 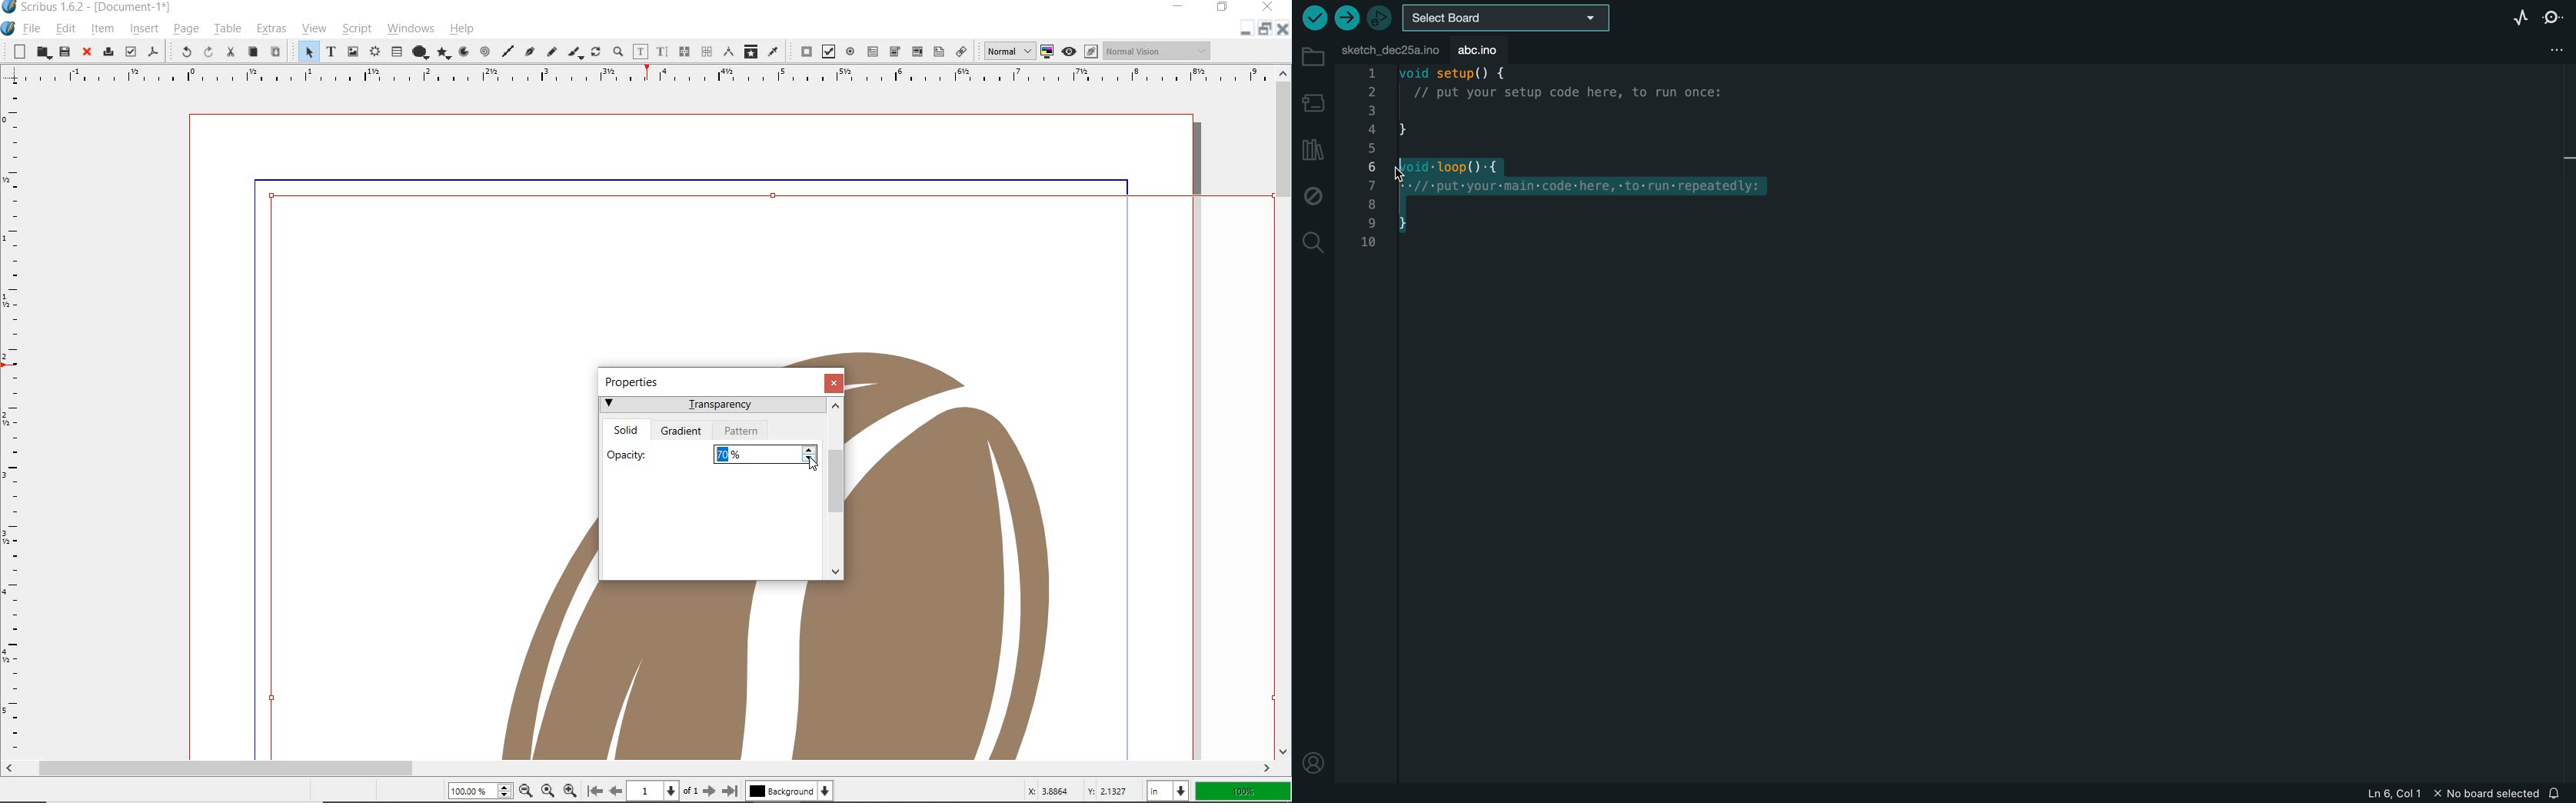 What do you see at coordinates (66, 30) in the screenshot?
I see `edit` at bounding box center [66, 30].